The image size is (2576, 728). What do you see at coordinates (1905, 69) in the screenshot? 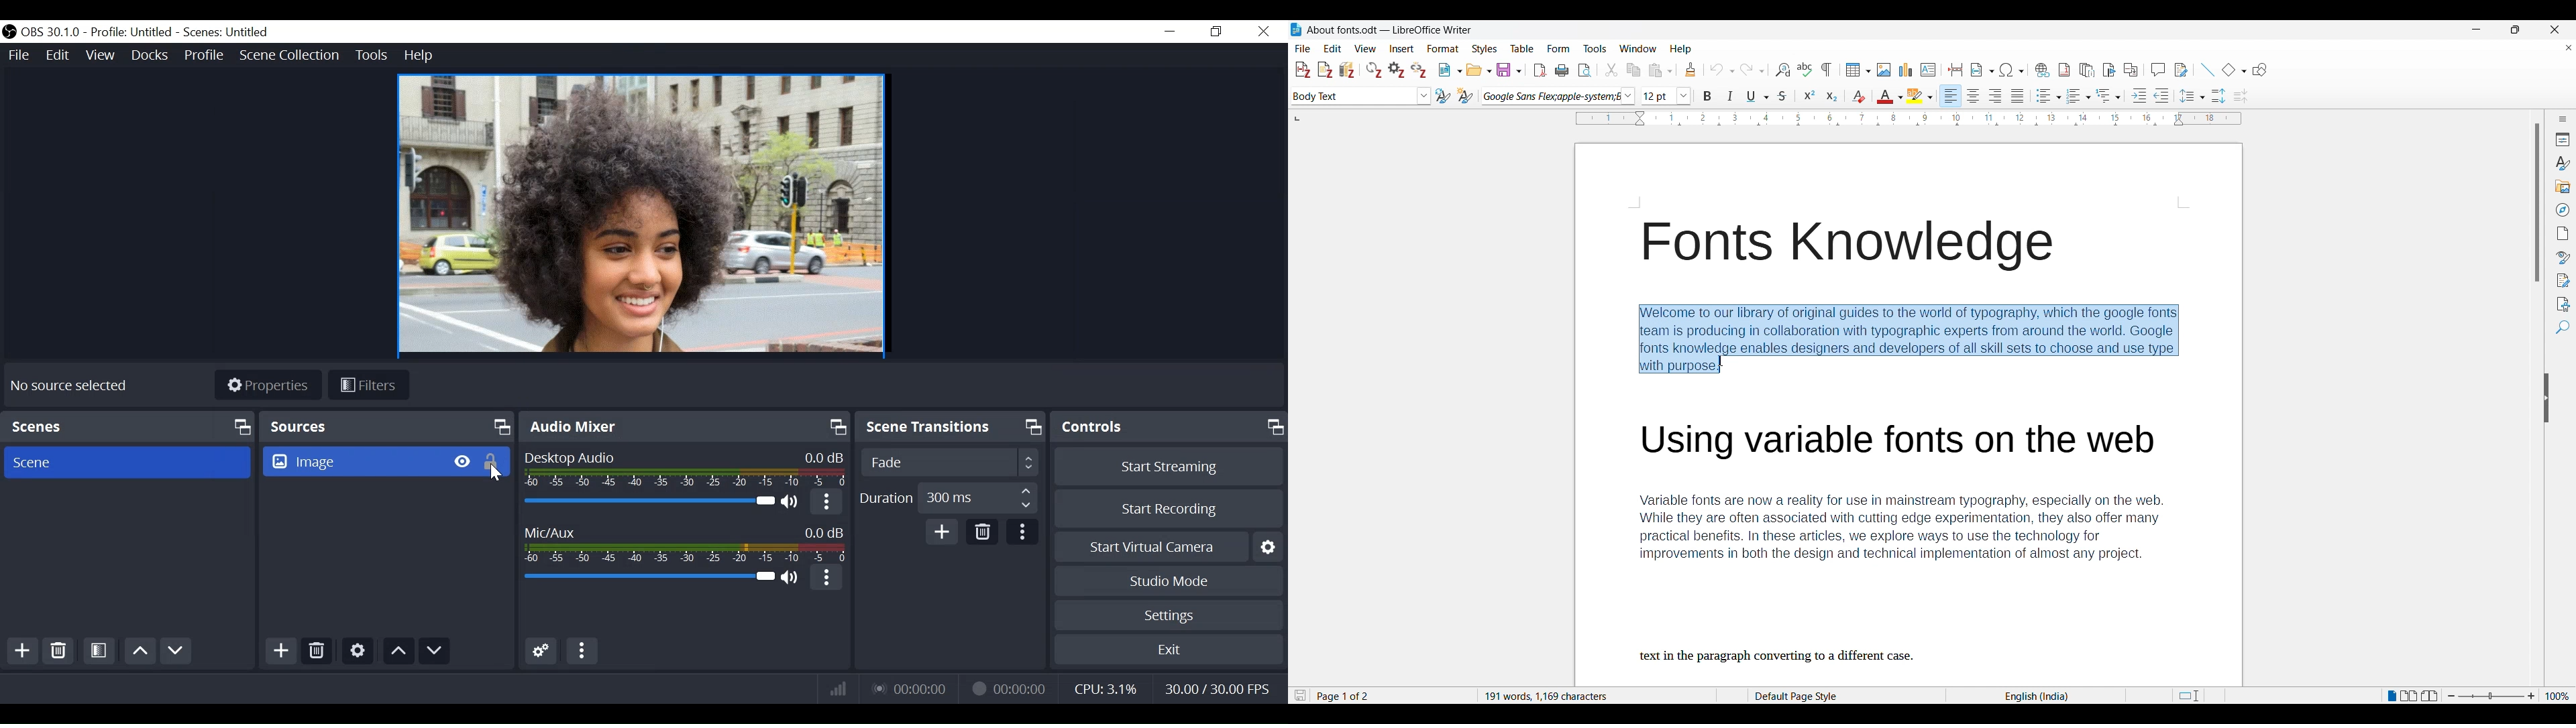
I see `Insert graph` at bounding box center [1905, 69].